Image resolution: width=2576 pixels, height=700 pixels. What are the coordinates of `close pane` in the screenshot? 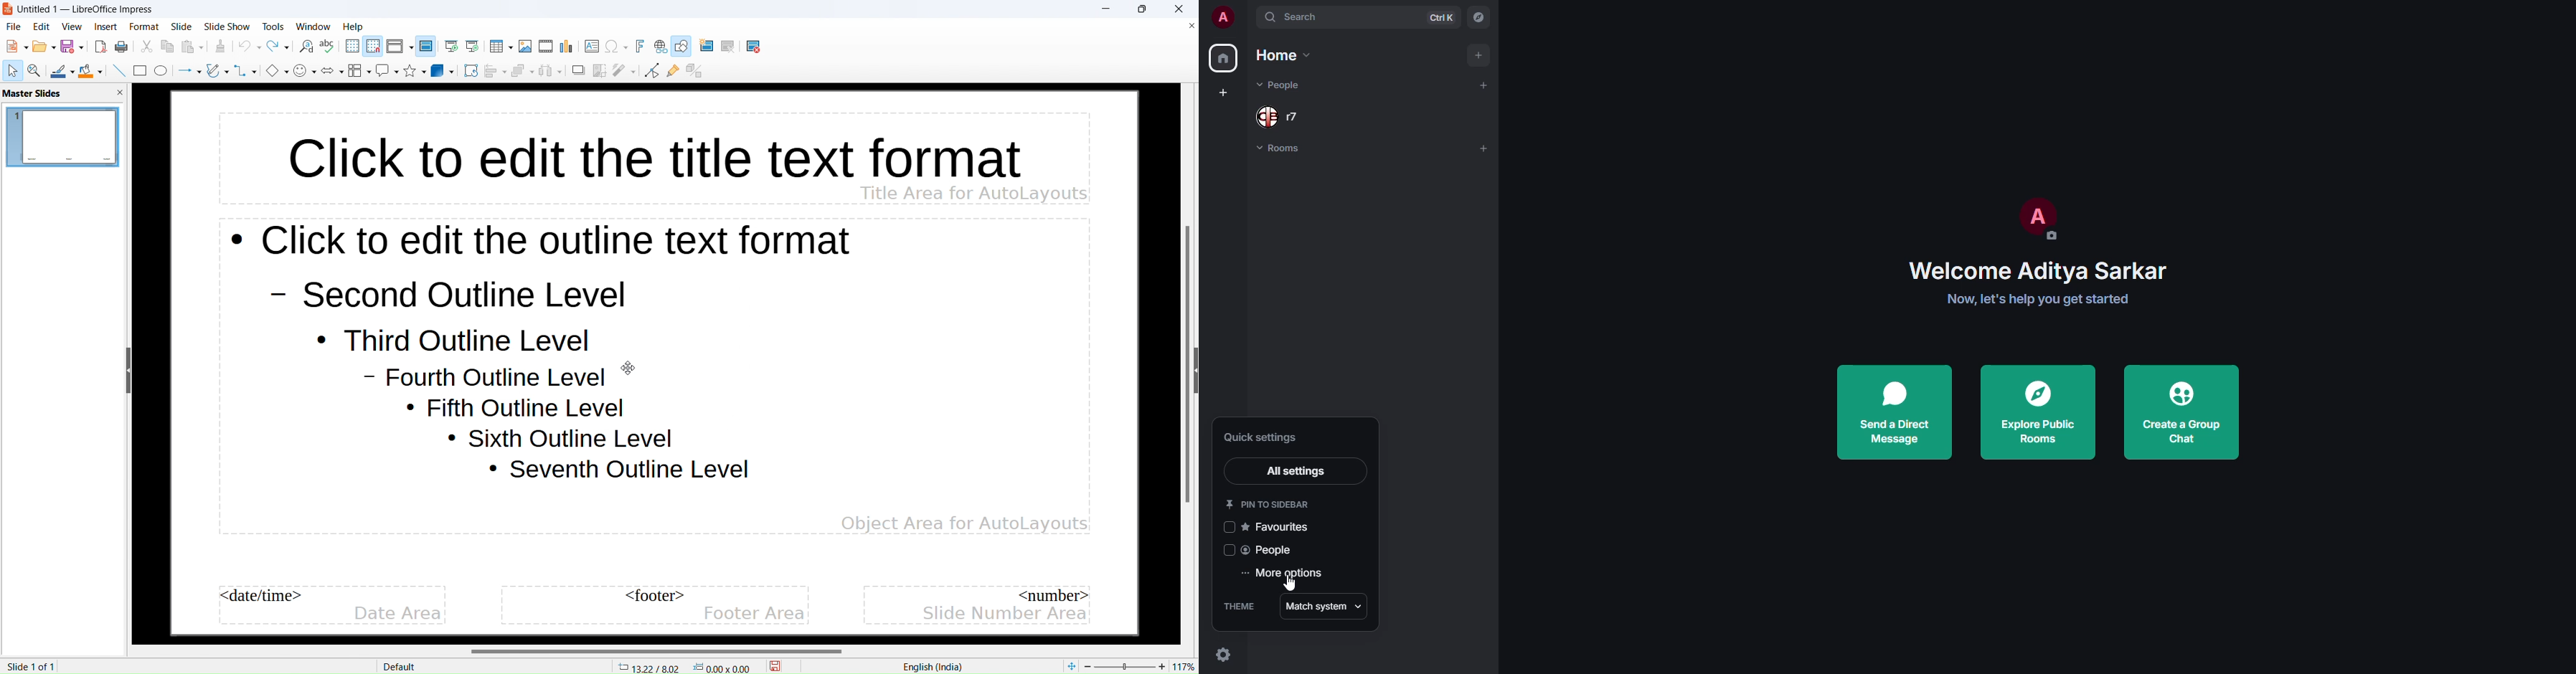 It's located at (119, 92).